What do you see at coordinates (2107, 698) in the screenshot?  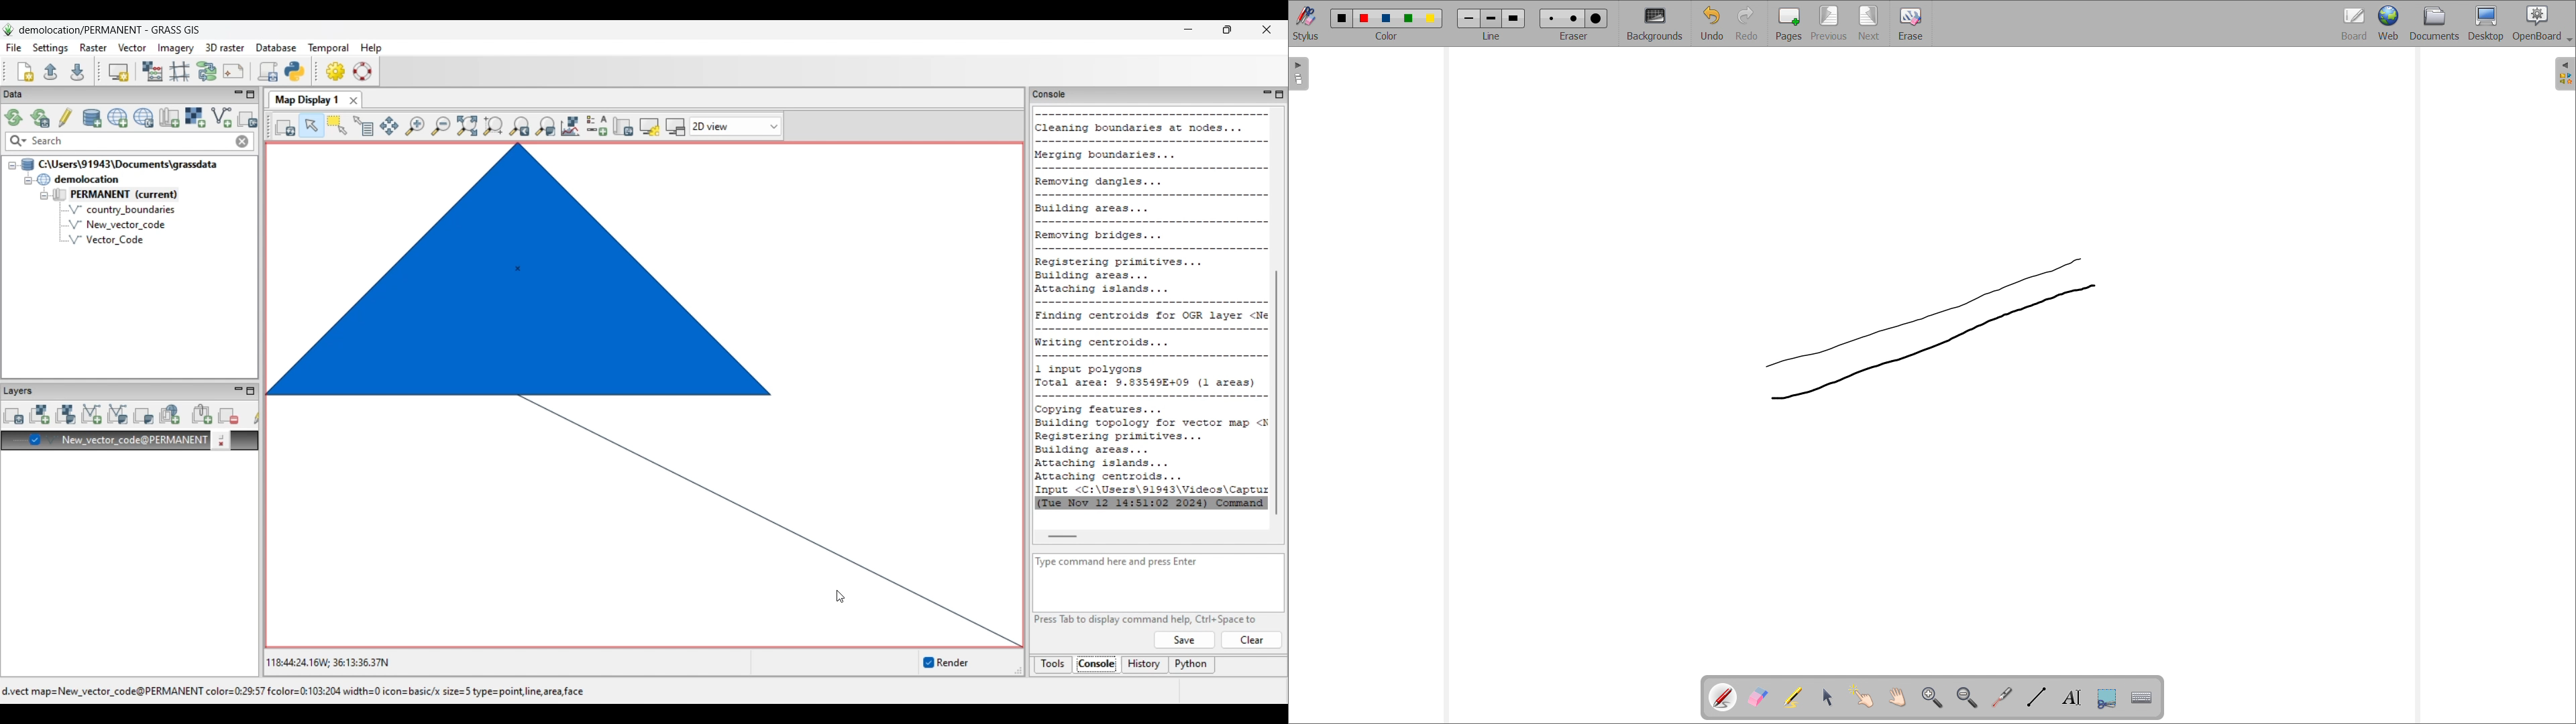 I see `capture part of the screen` at bounding box center [2107, 698].